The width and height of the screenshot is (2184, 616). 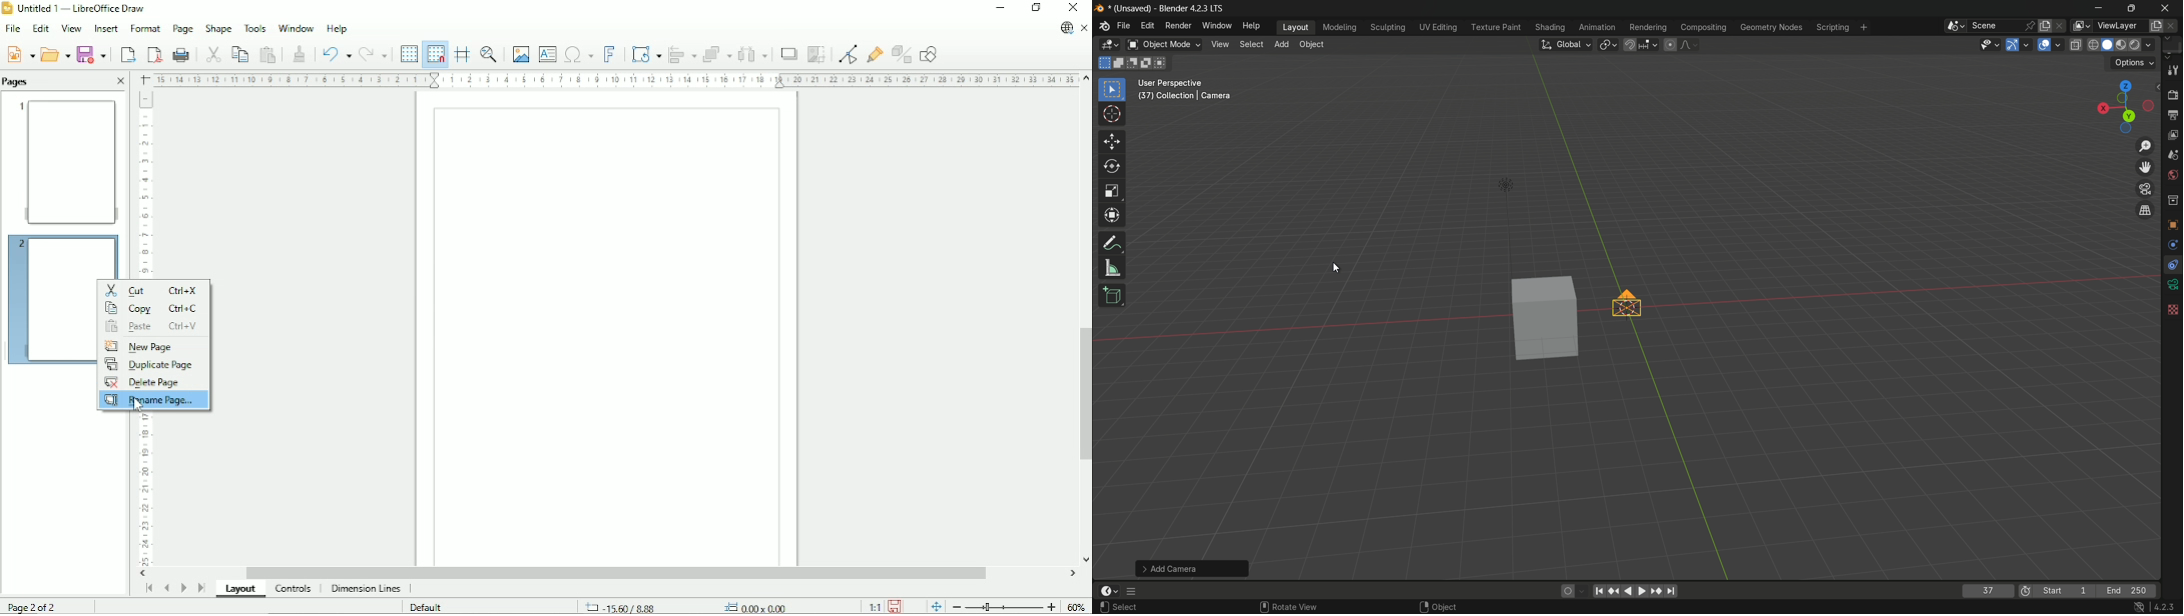 I want to click on view layer, so click(x=2082, y=26).